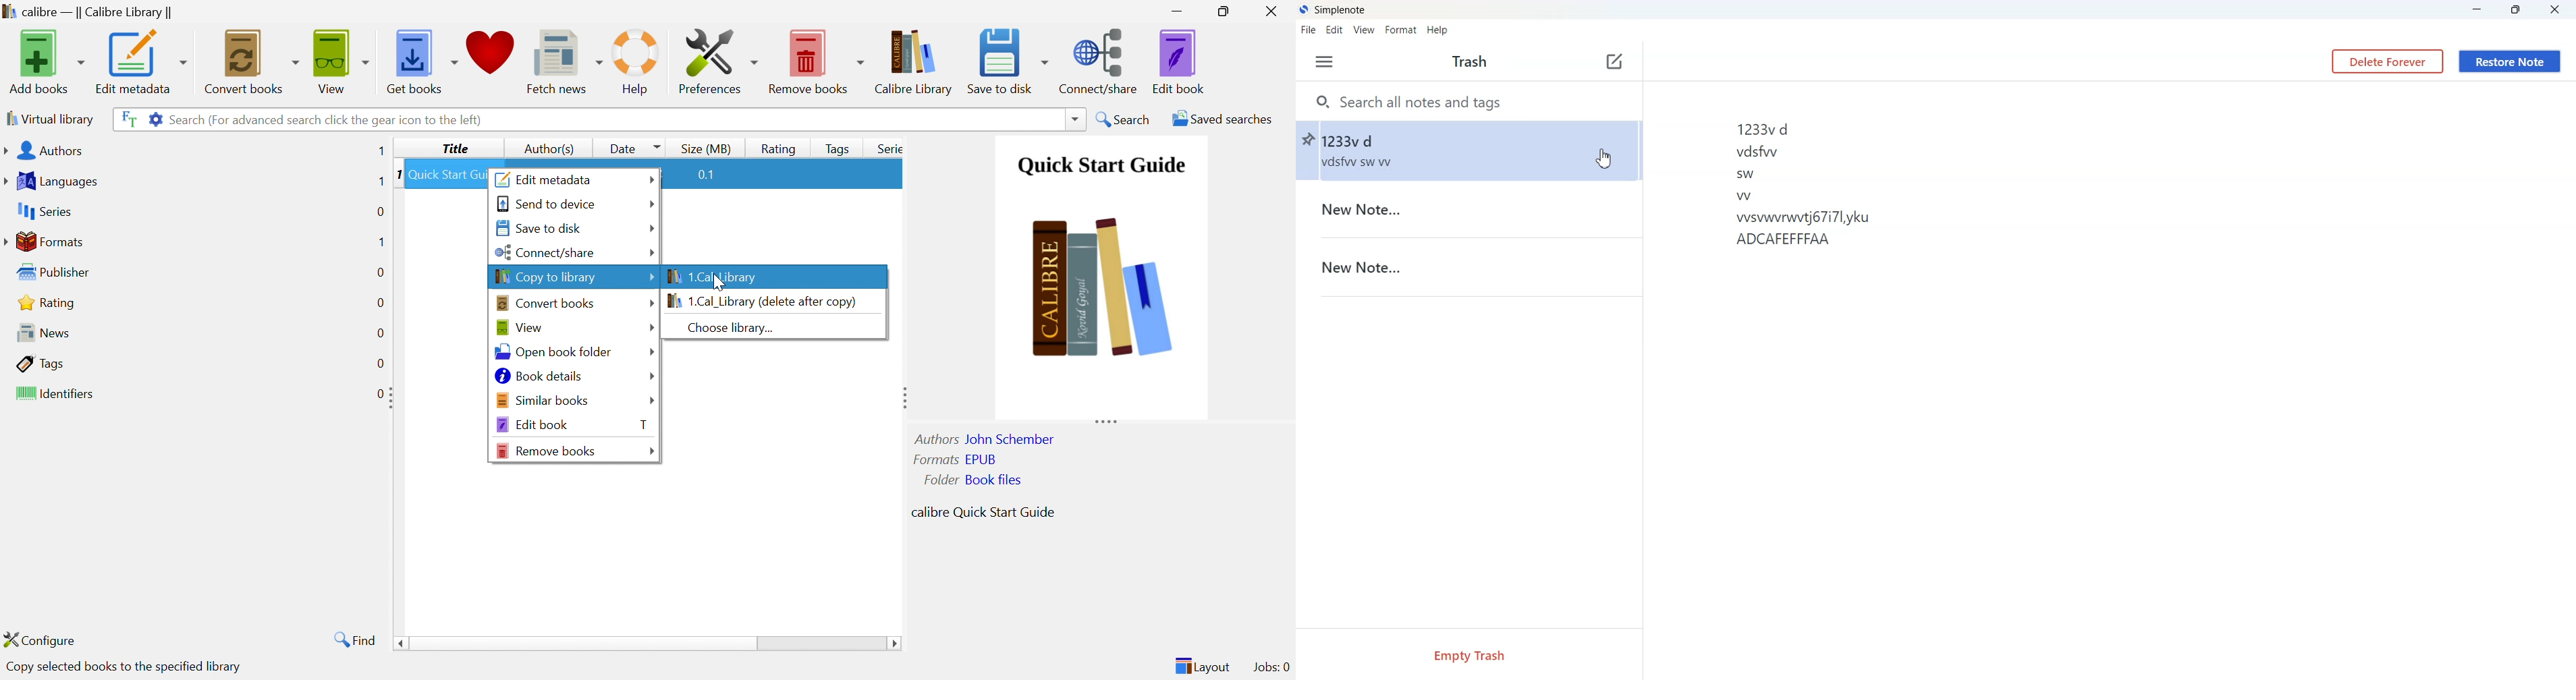 This screenshot has width=2576, height=700. Describe the element at coordinates (553, 351) in the screenshot. I see `Open book folder` at that location.